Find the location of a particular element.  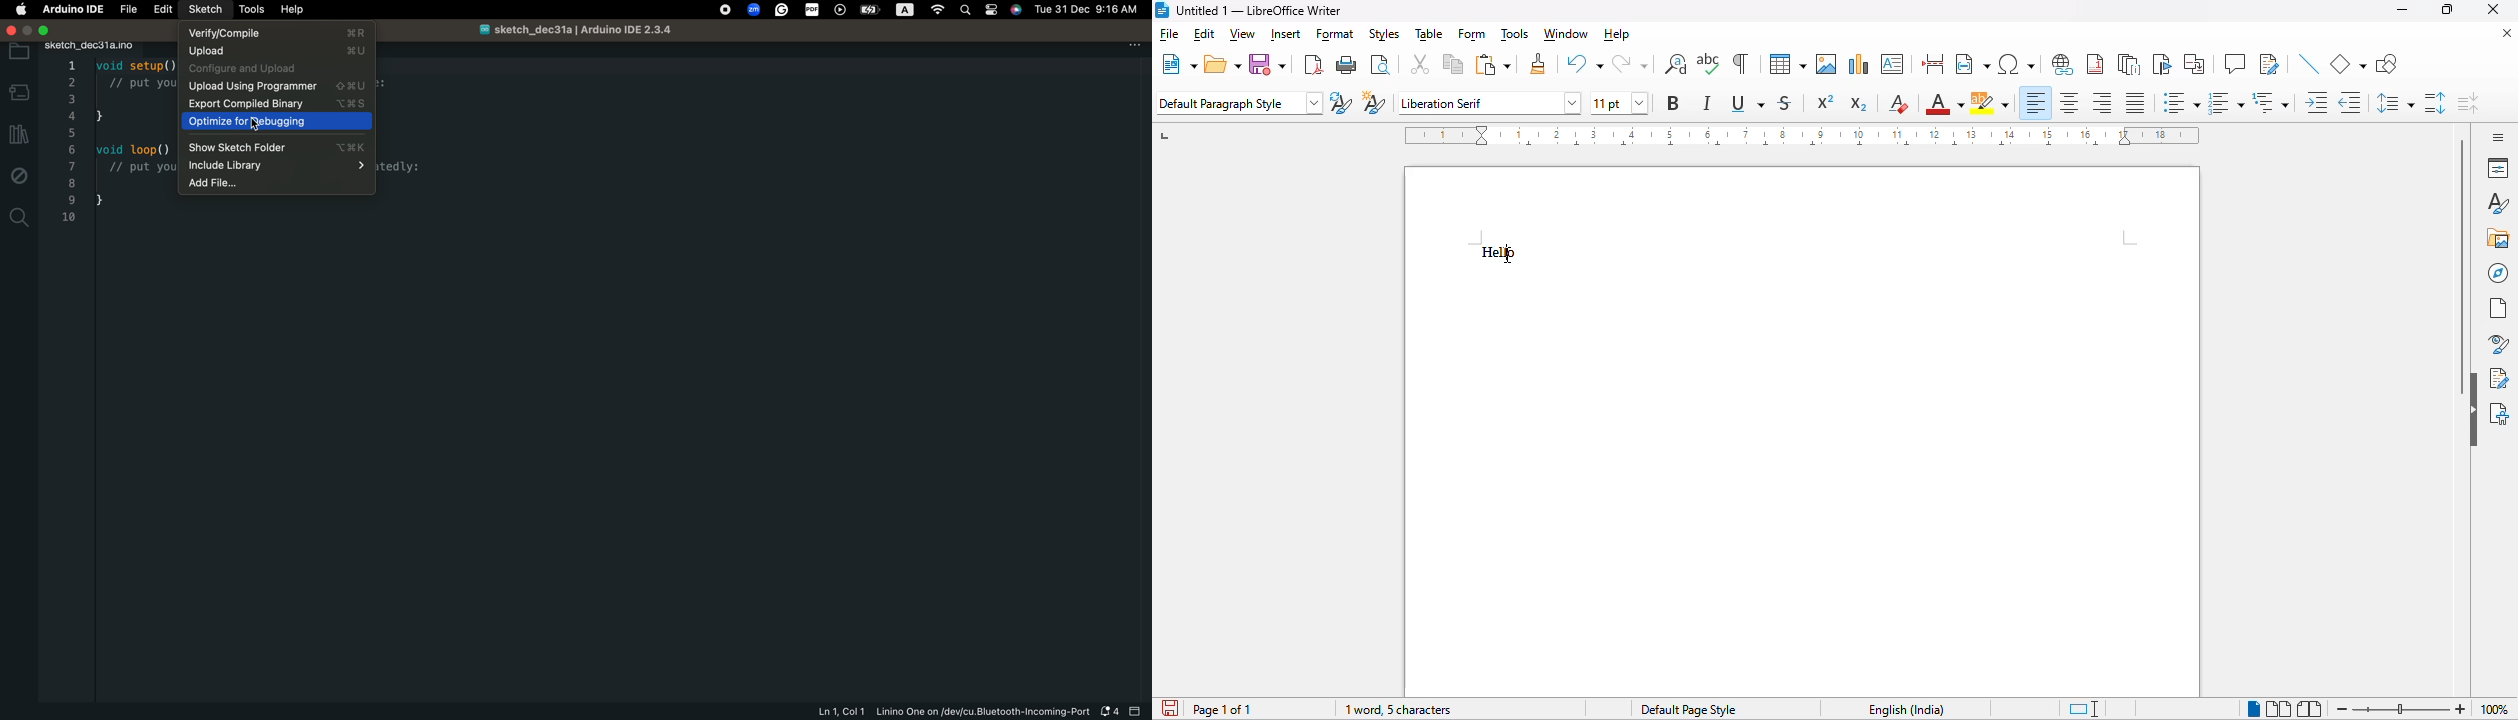

set line spacing is located at coordinates (2395, 104).